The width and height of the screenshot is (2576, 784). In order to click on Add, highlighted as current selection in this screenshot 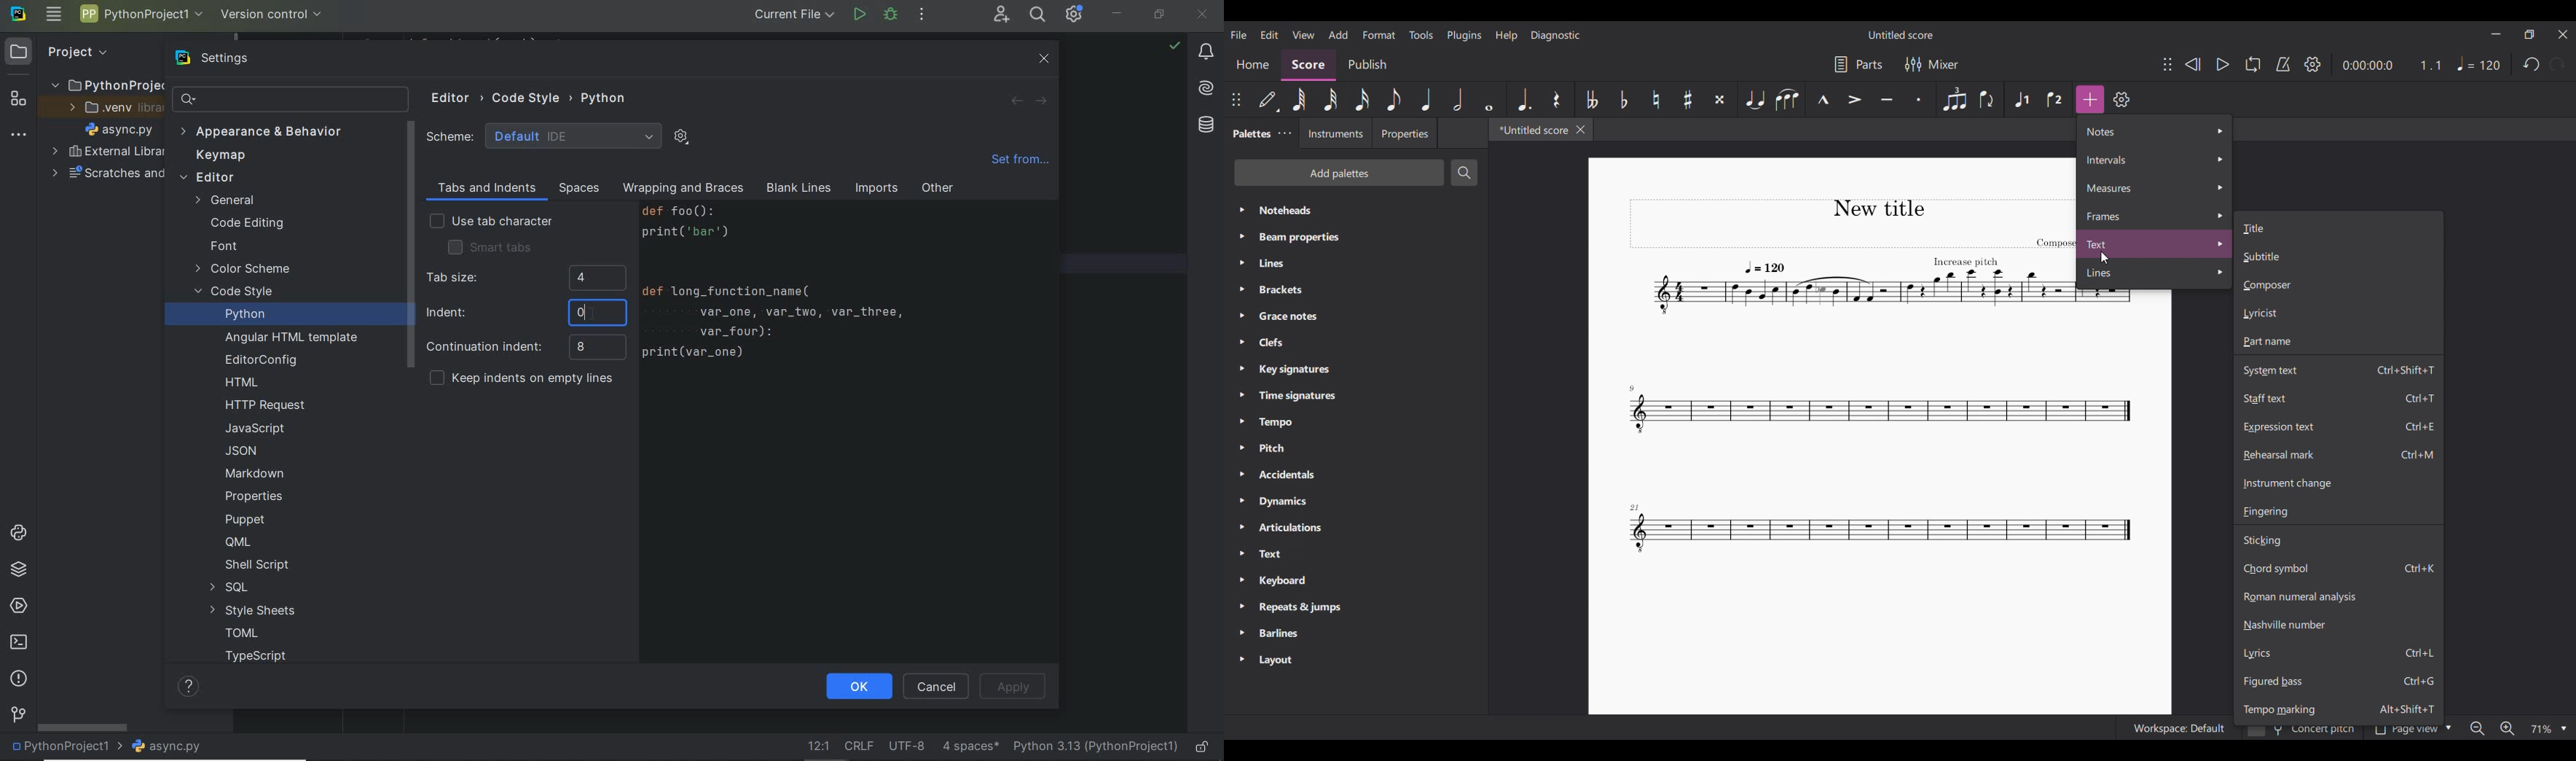, I will do `click(2090, 99)`.